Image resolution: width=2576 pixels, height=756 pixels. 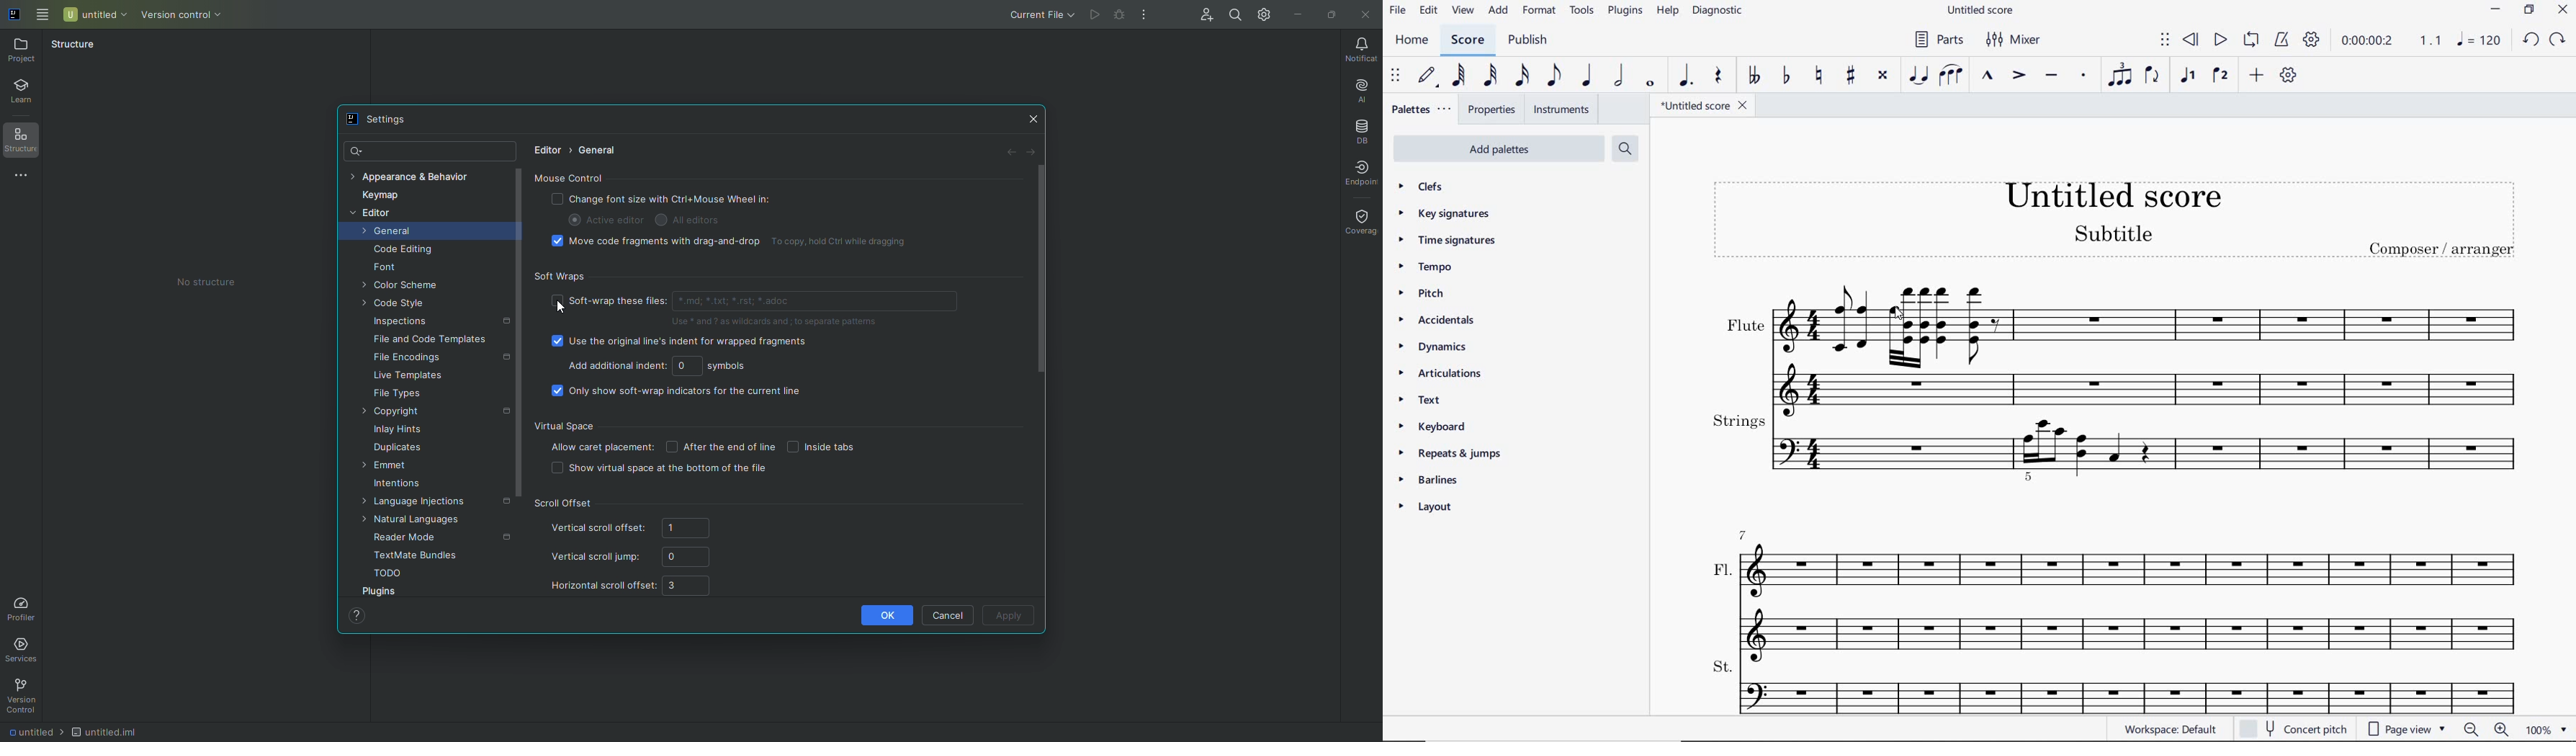 I want to click on TOGGLE NATURAL, so click(x=1820, y=76).